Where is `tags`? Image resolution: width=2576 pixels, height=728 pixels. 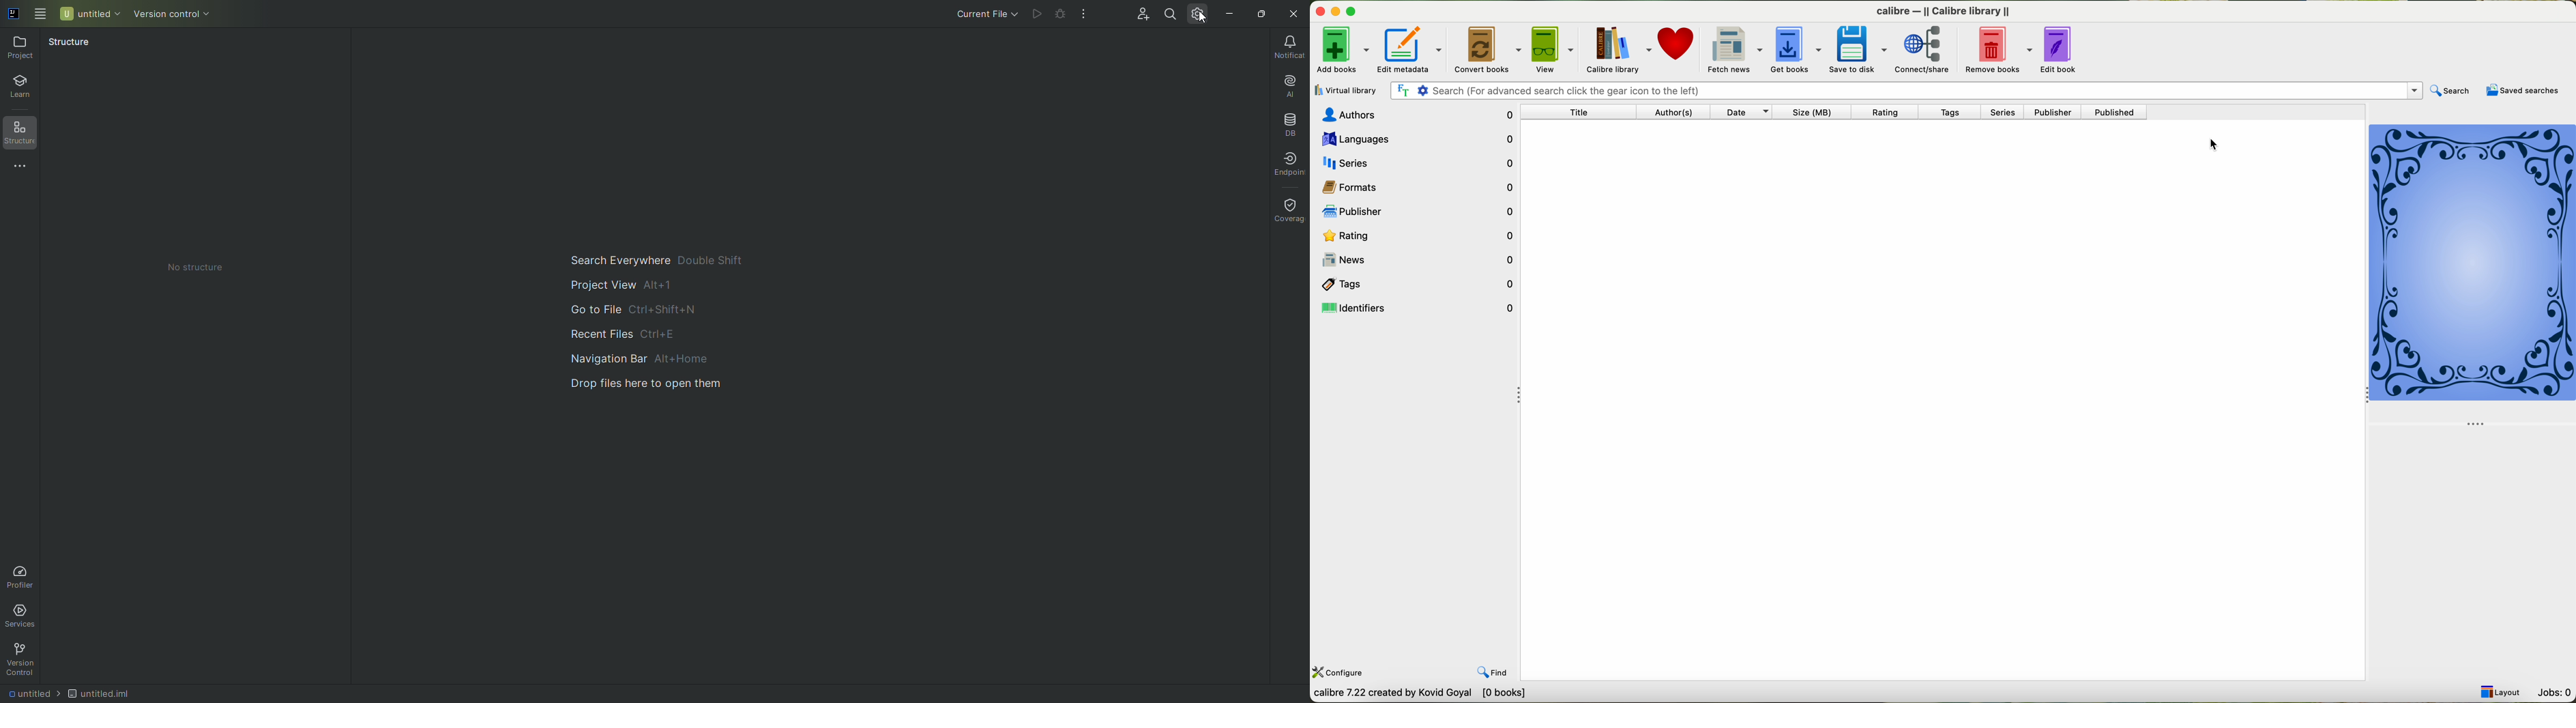 tags is located at coordinates (1961, 112).